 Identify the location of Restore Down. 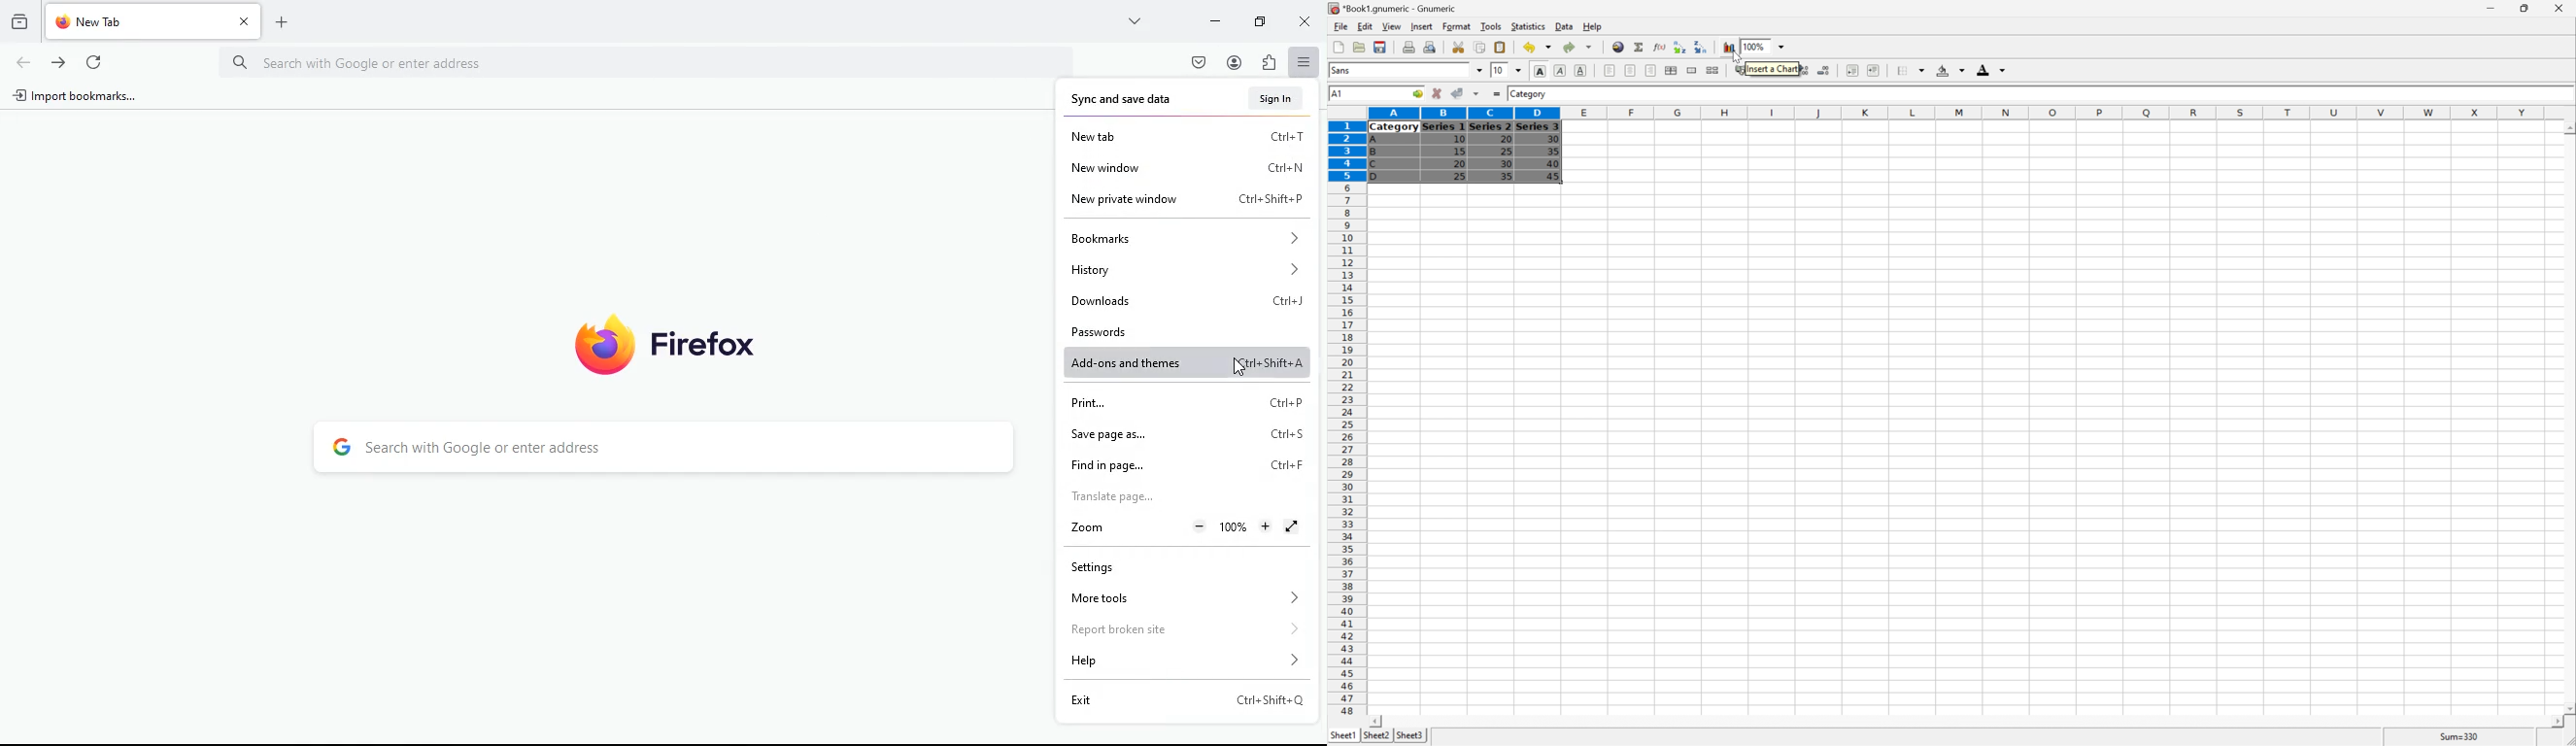
(2520, 8).